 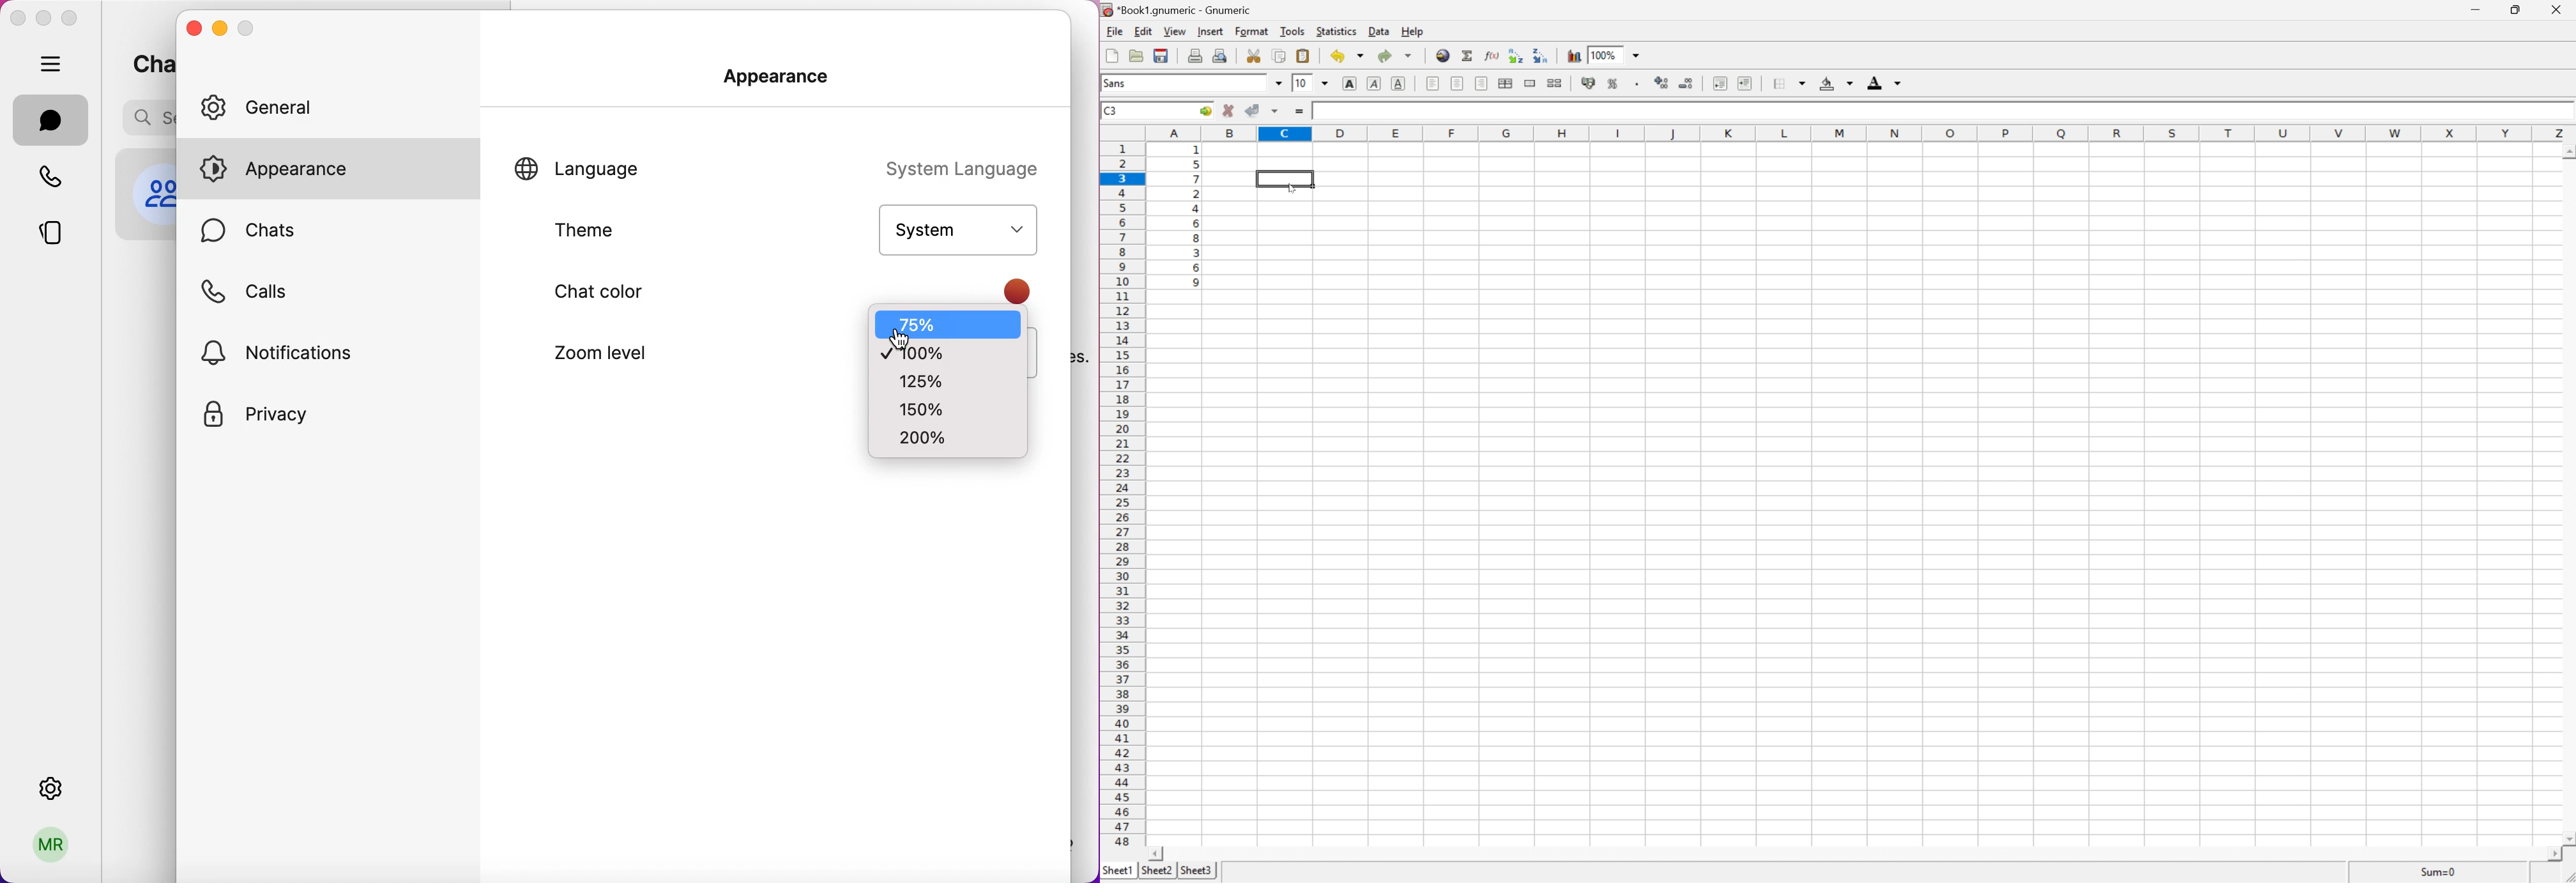 I want to click on underline, so click(x=1398, y=83).